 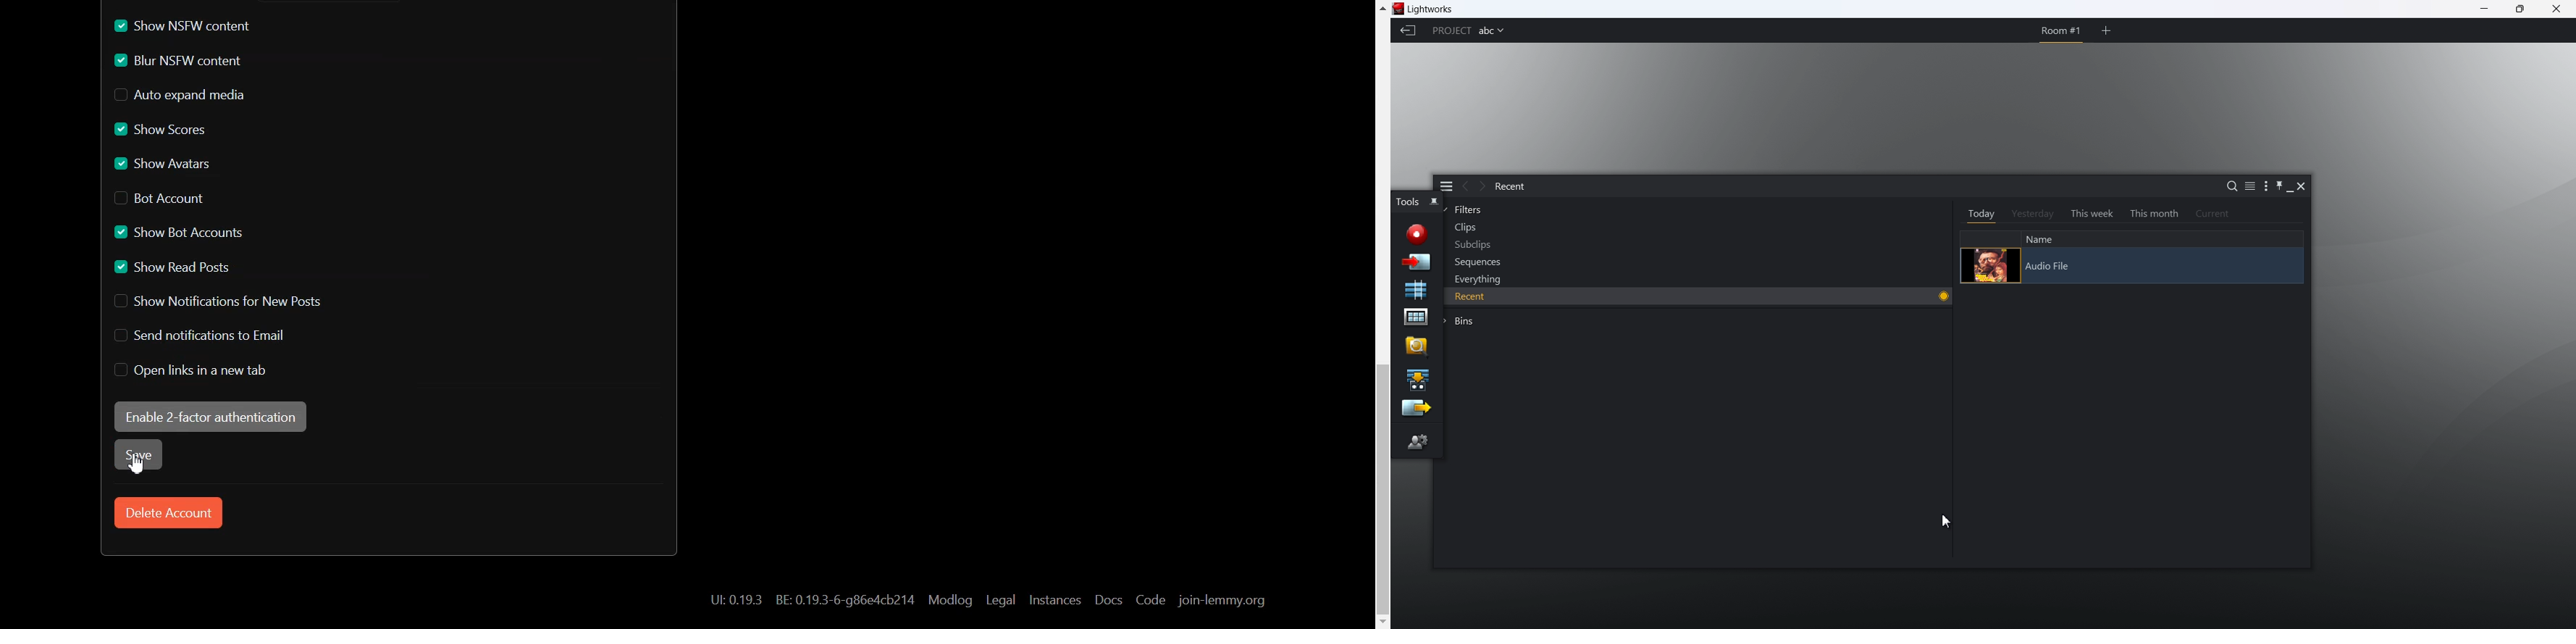 I want to click on next, so click(x=1481, y=187).